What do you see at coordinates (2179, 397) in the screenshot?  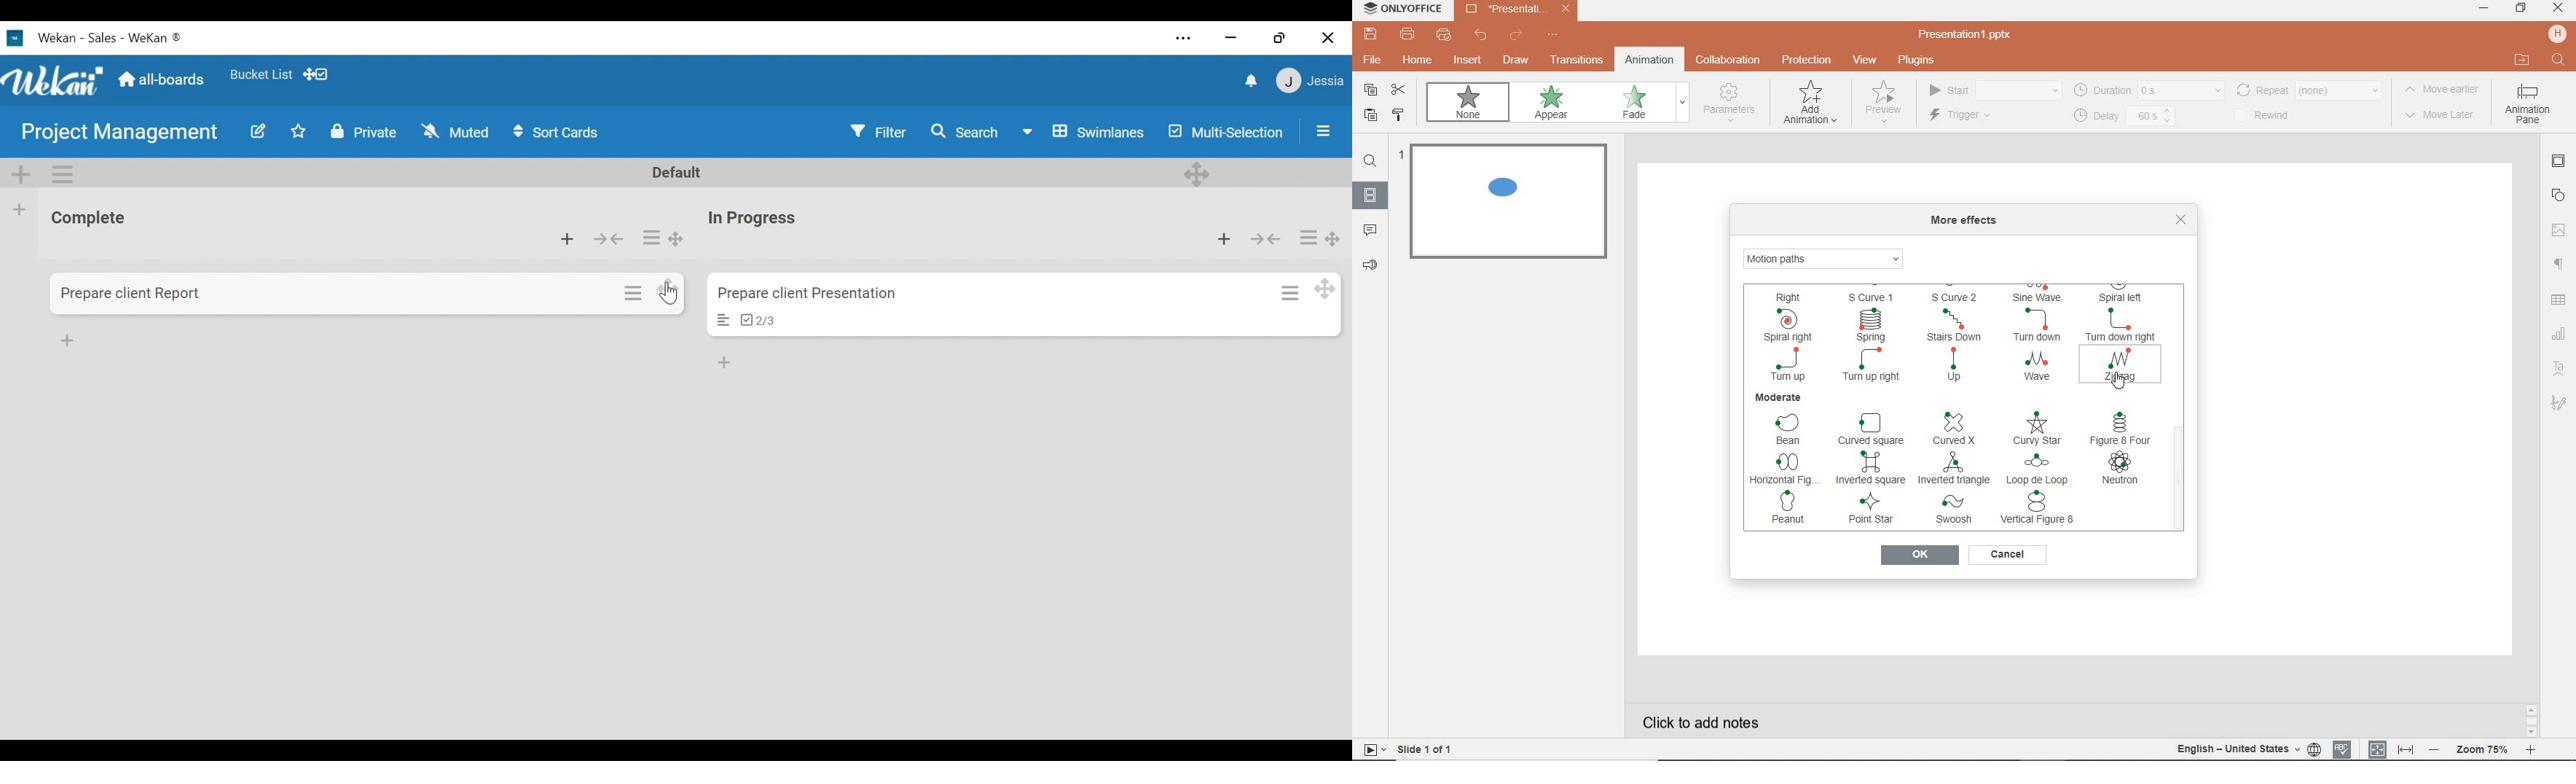 I see `SCROLLBAR` at bounding box center [2179, 397].